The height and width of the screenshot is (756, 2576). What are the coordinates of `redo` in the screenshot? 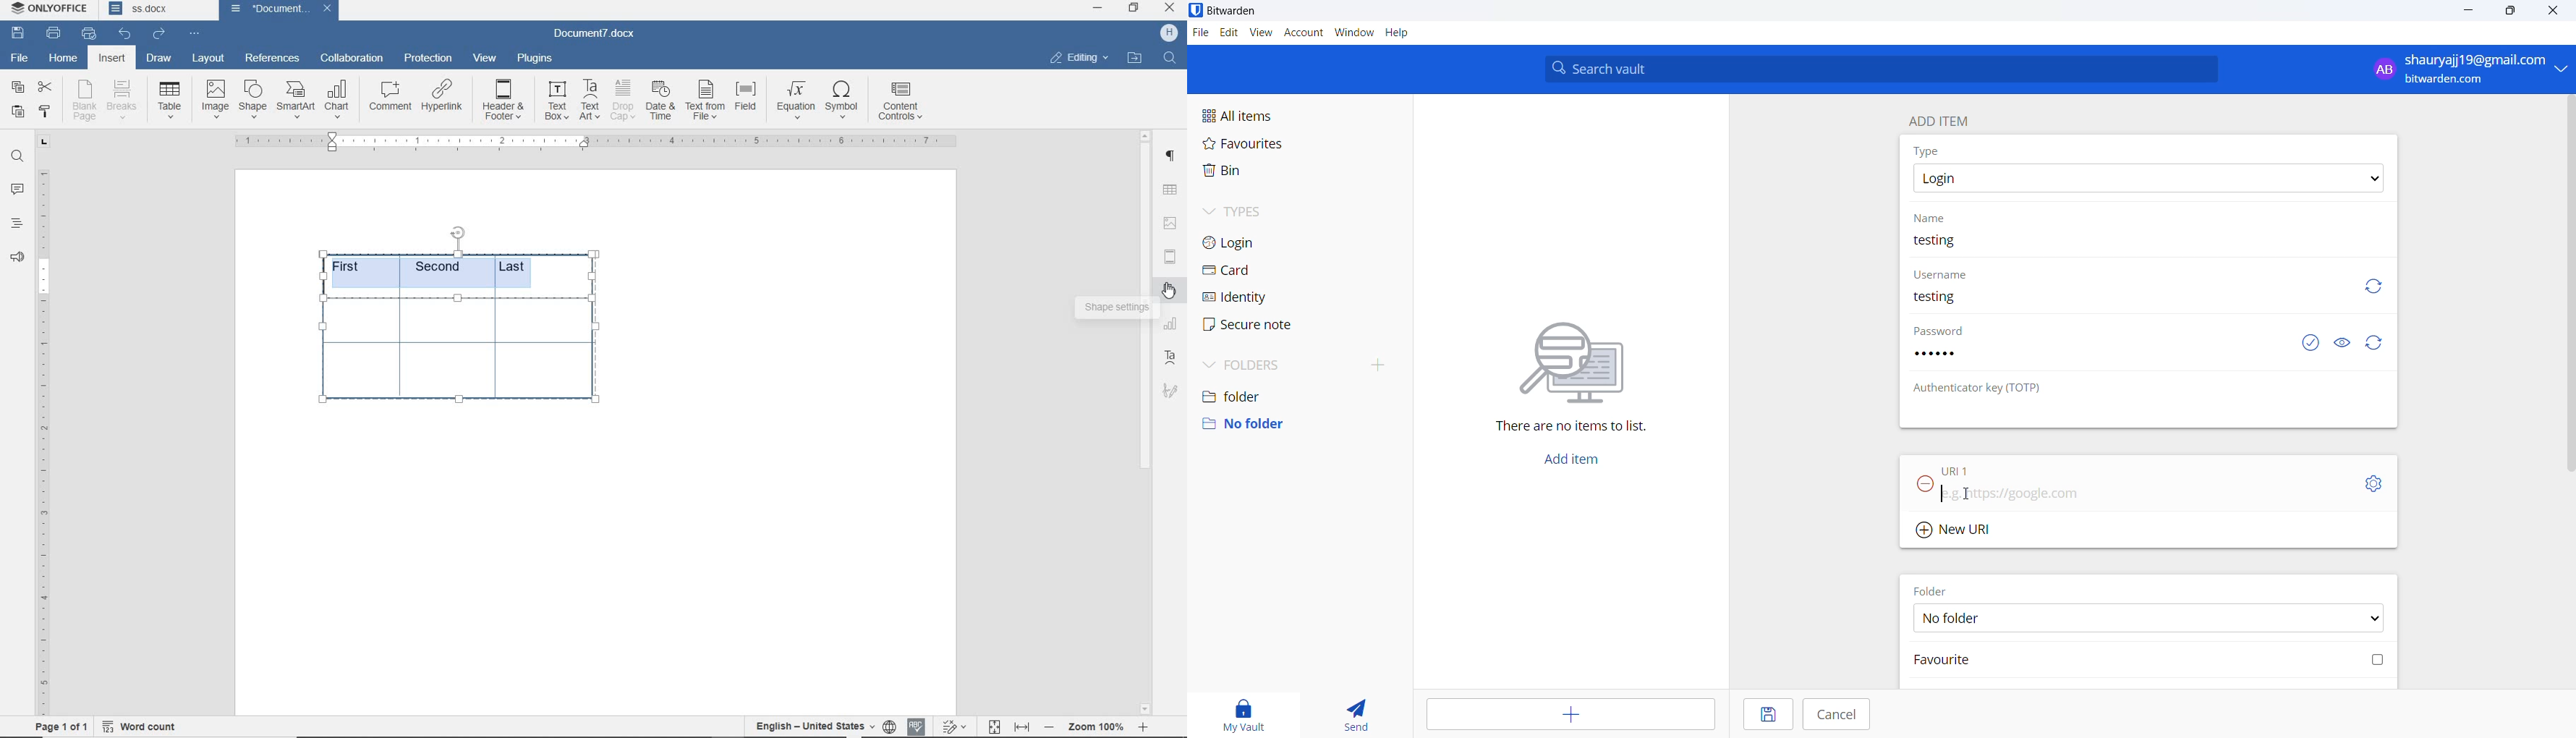 It's located at (158, 33).